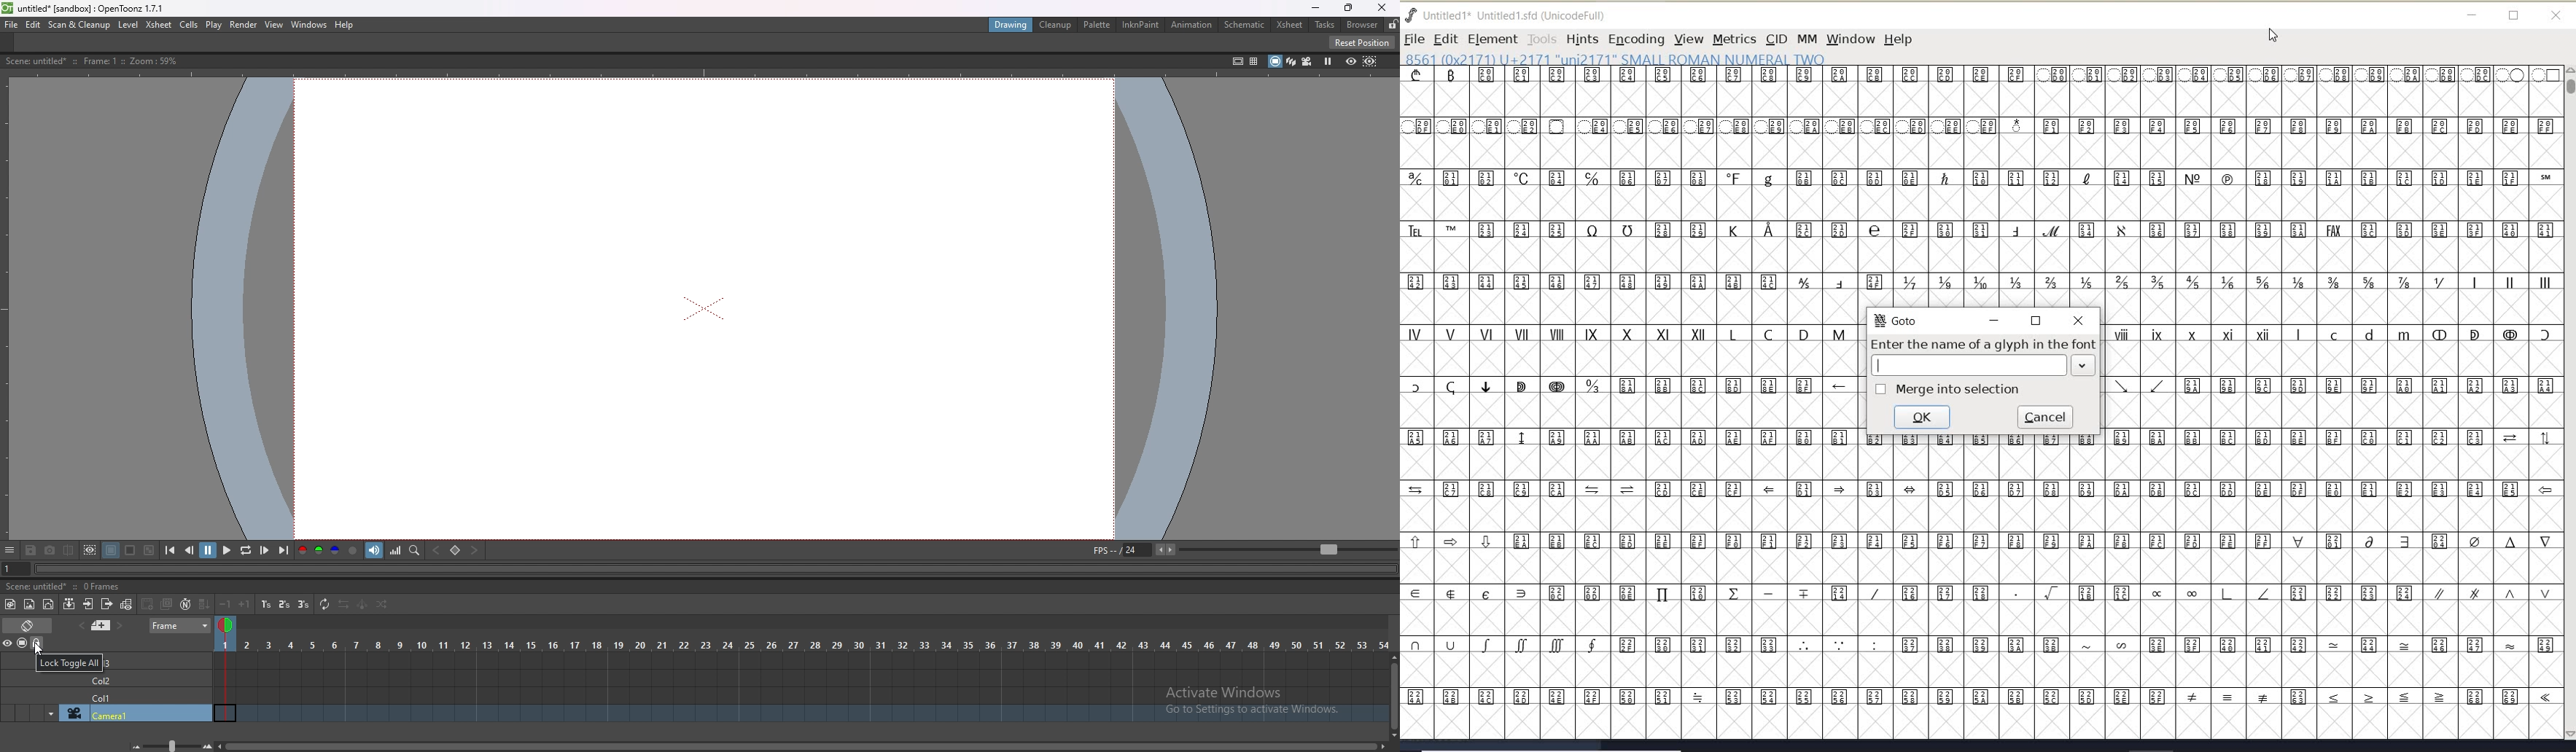  What do you see at coordinates (119, 626) in the screenshot?
I see `next memo` at bounding box center [119, 626].